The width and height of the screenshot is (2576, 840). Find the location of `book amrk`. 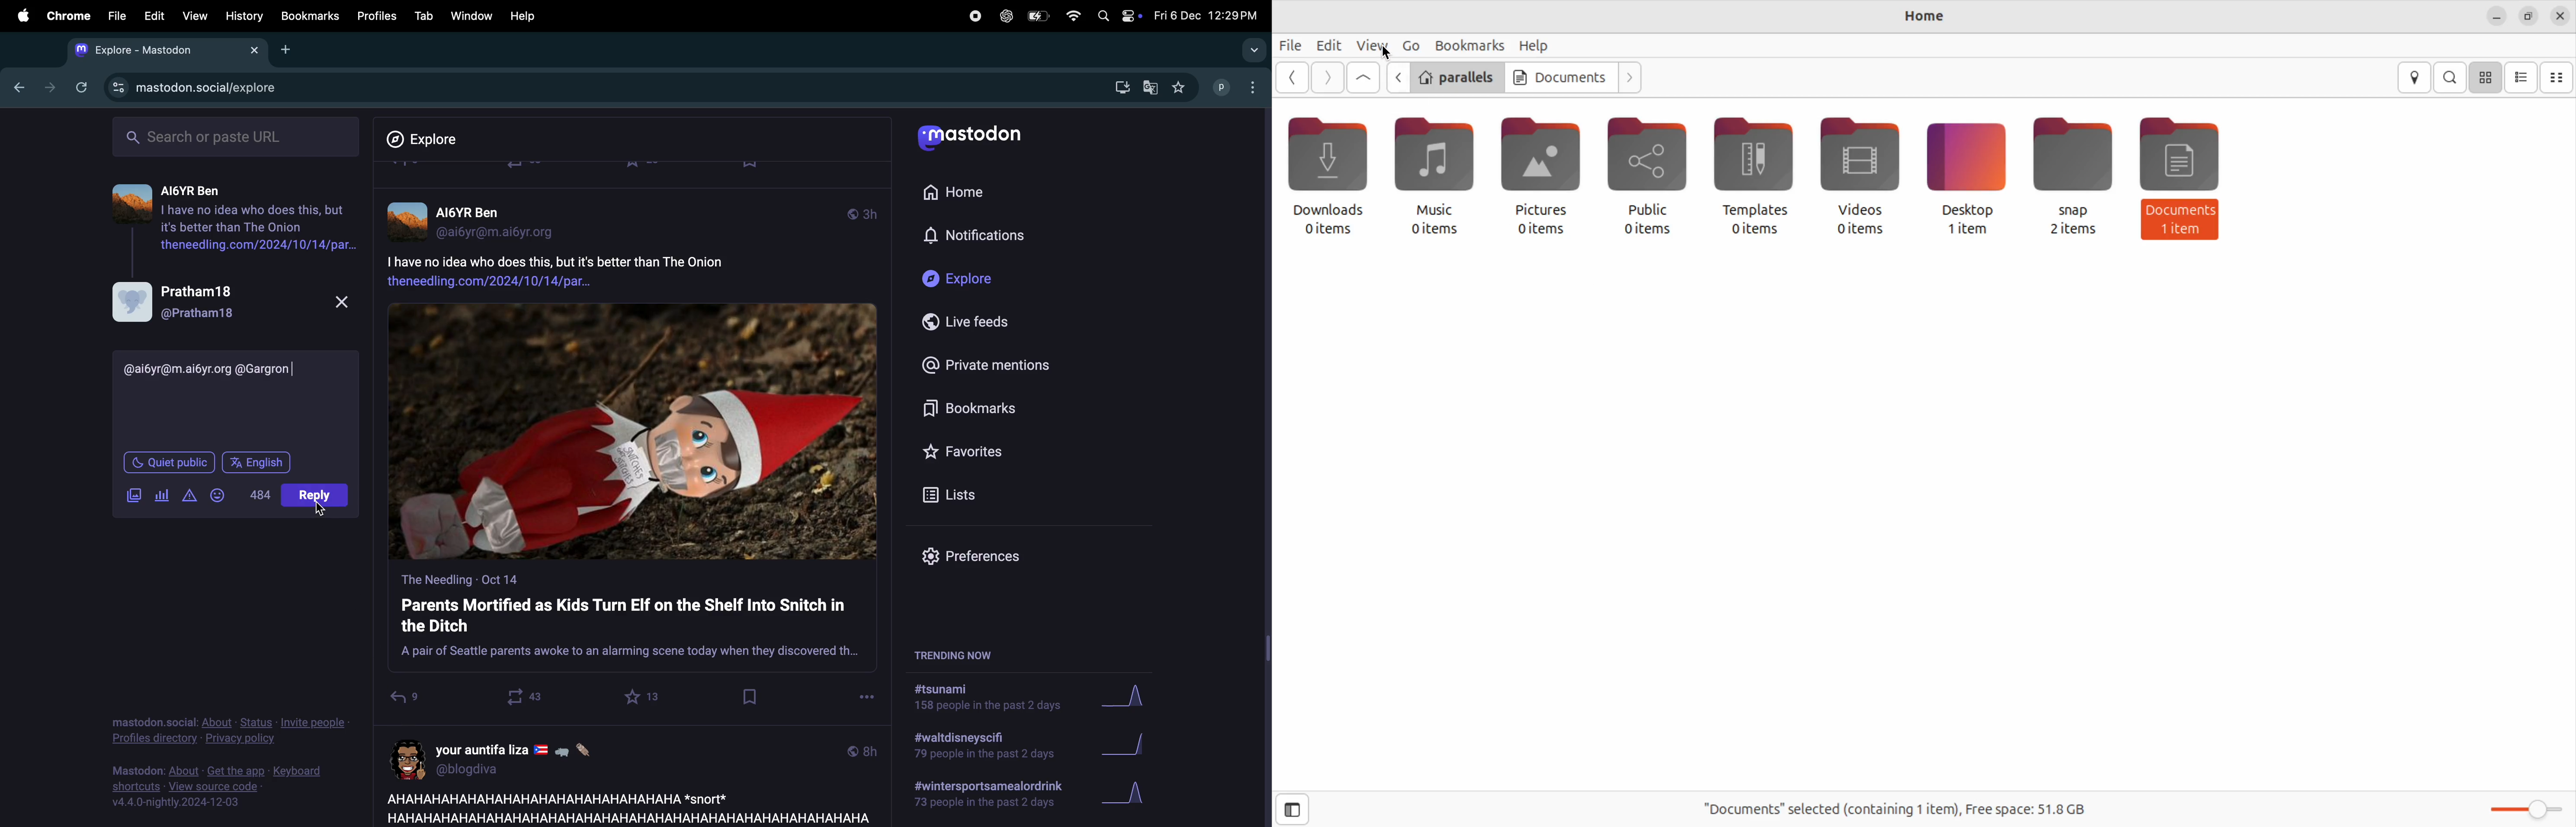

book amrk is located at coordinates (752, 696).